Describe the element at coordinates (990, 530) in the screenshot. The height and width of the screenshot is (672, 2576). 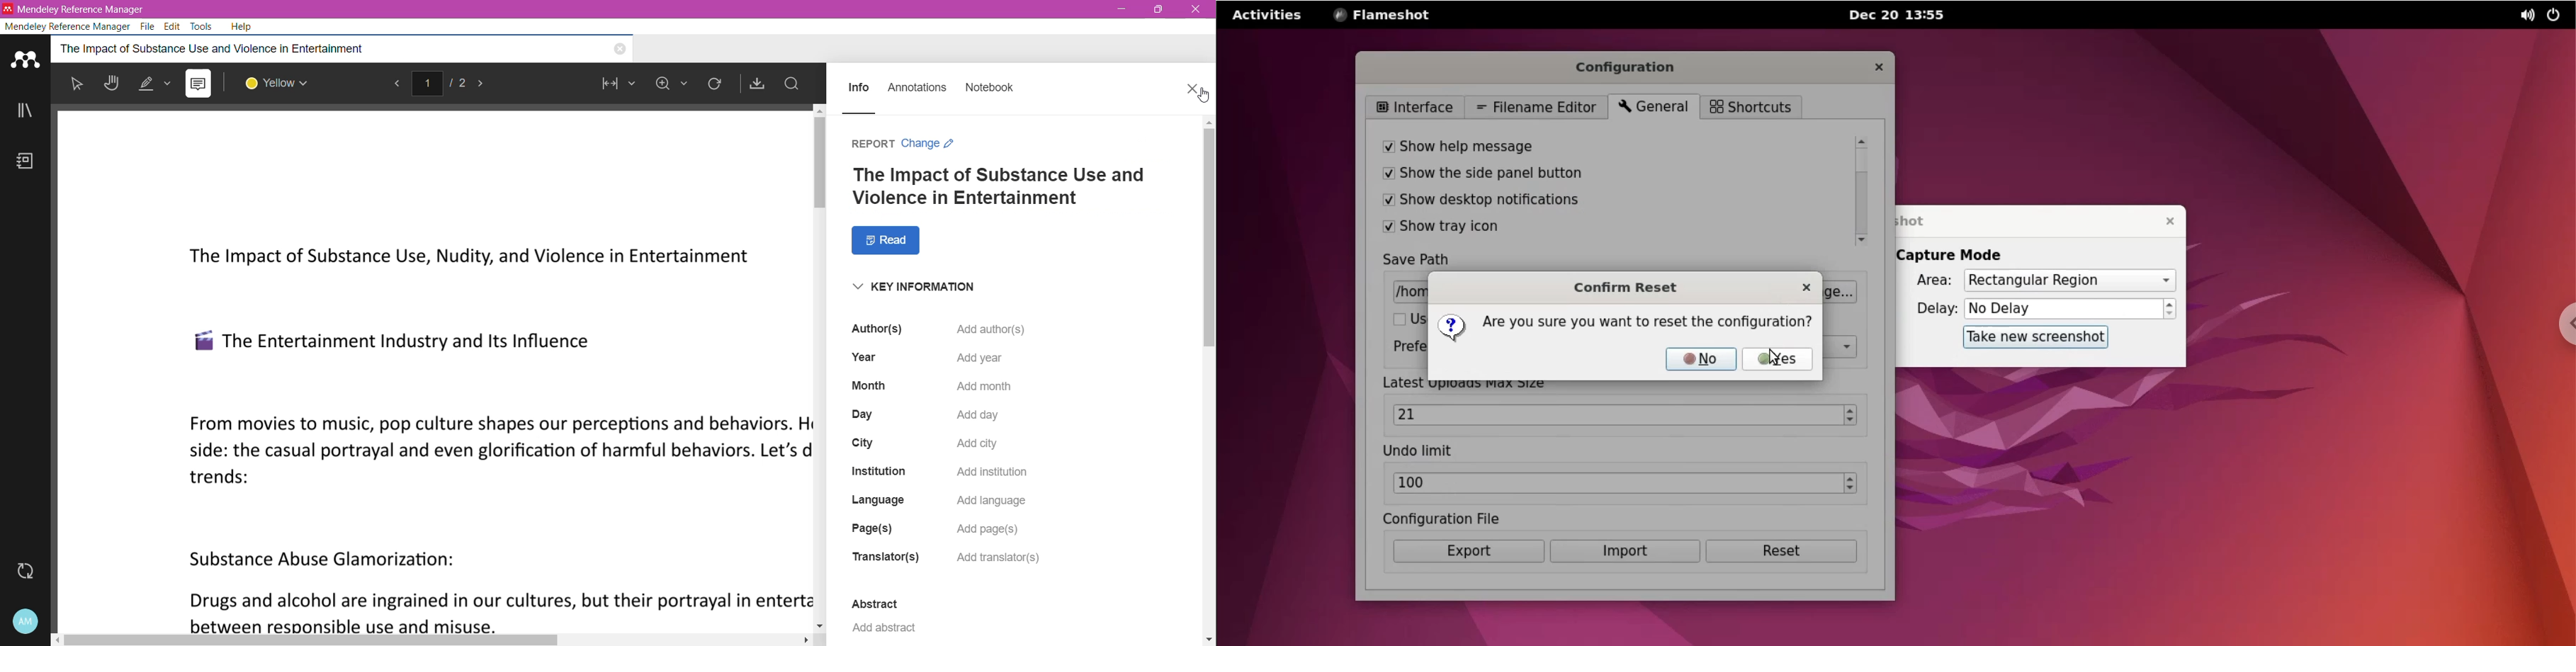
I see `Click to Add page(s)` at that location.